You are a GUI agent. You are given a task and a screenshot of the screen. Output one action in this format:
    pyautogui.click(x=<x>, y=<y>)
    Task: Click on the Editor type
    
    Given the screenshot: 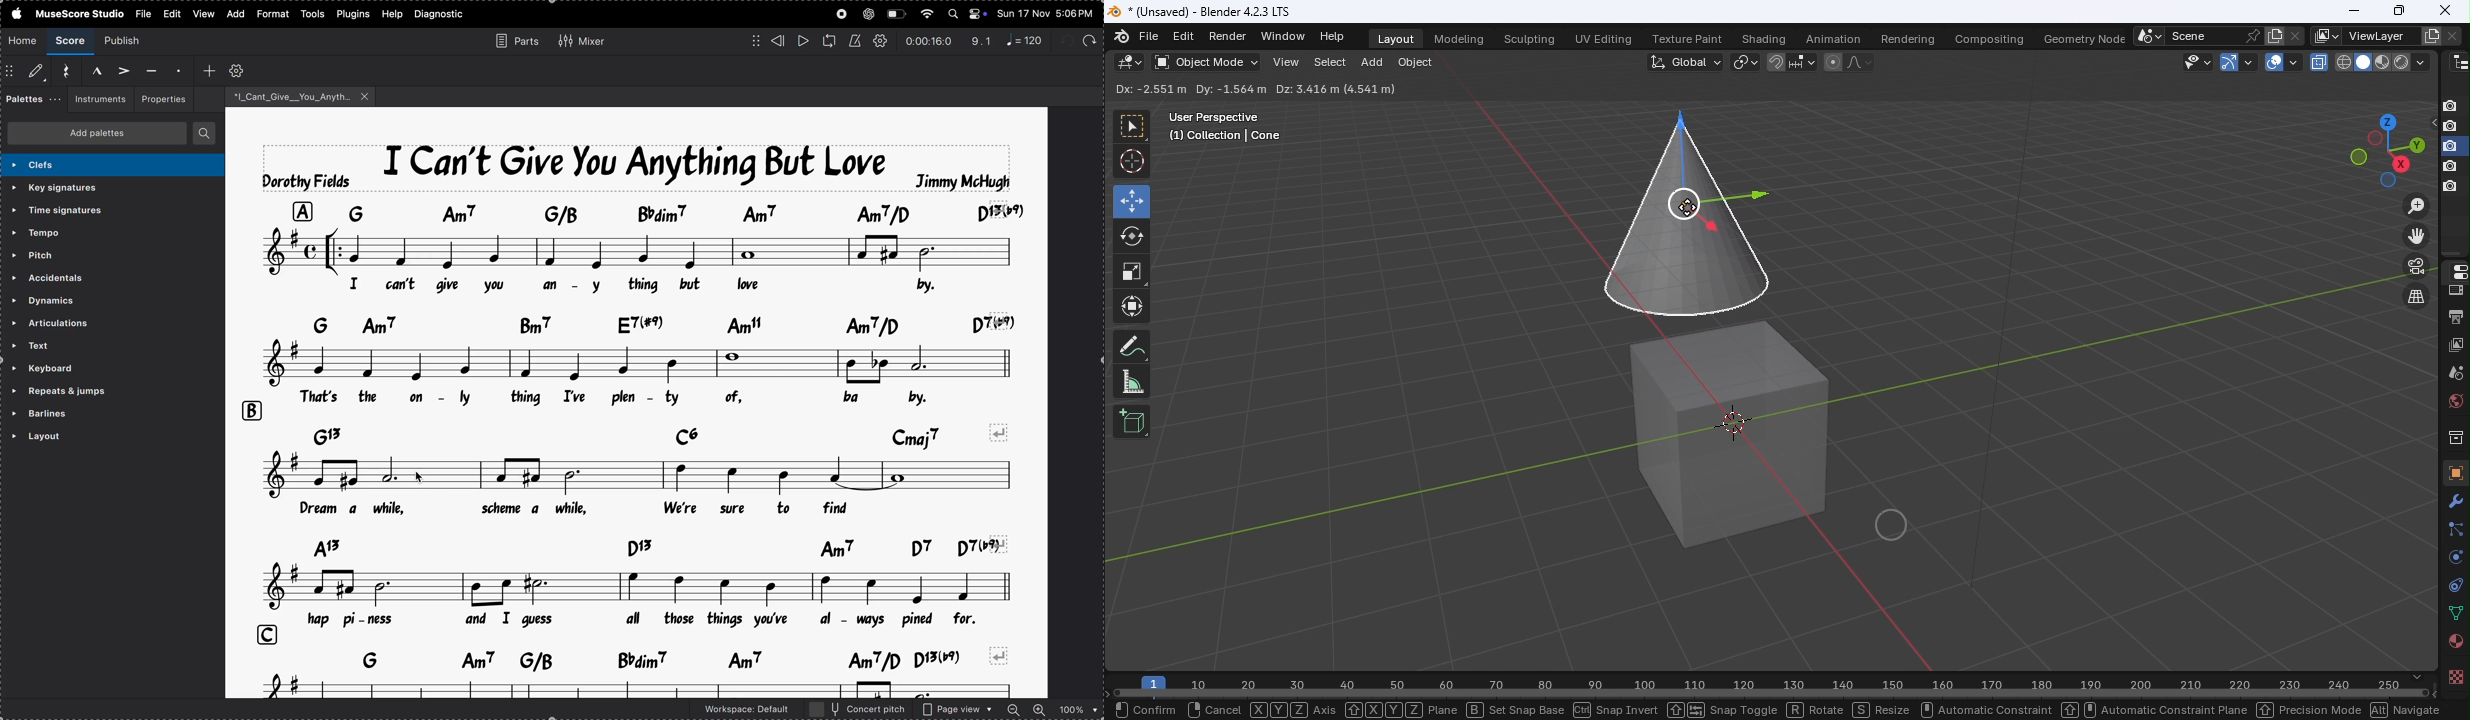 What is the action you would take?
    pyautogui.click(x=2453, y=270)
    